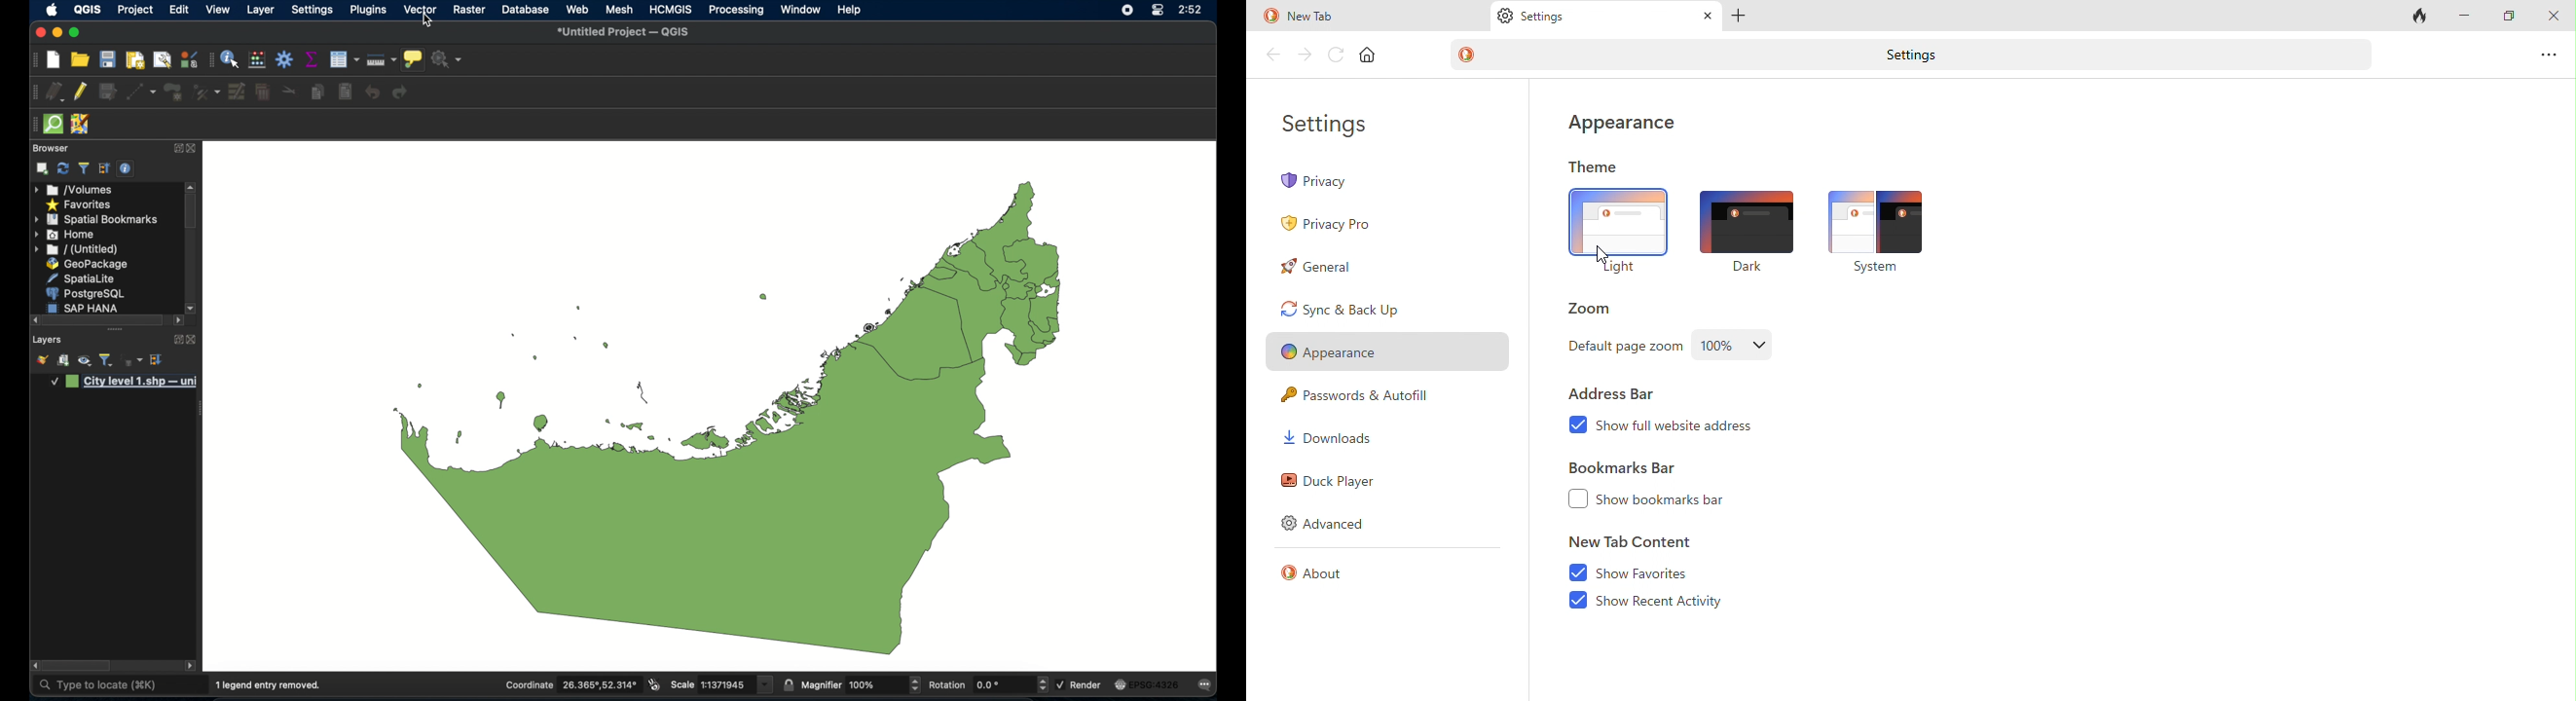  I want to click on modify attributes, so click(236, 92).